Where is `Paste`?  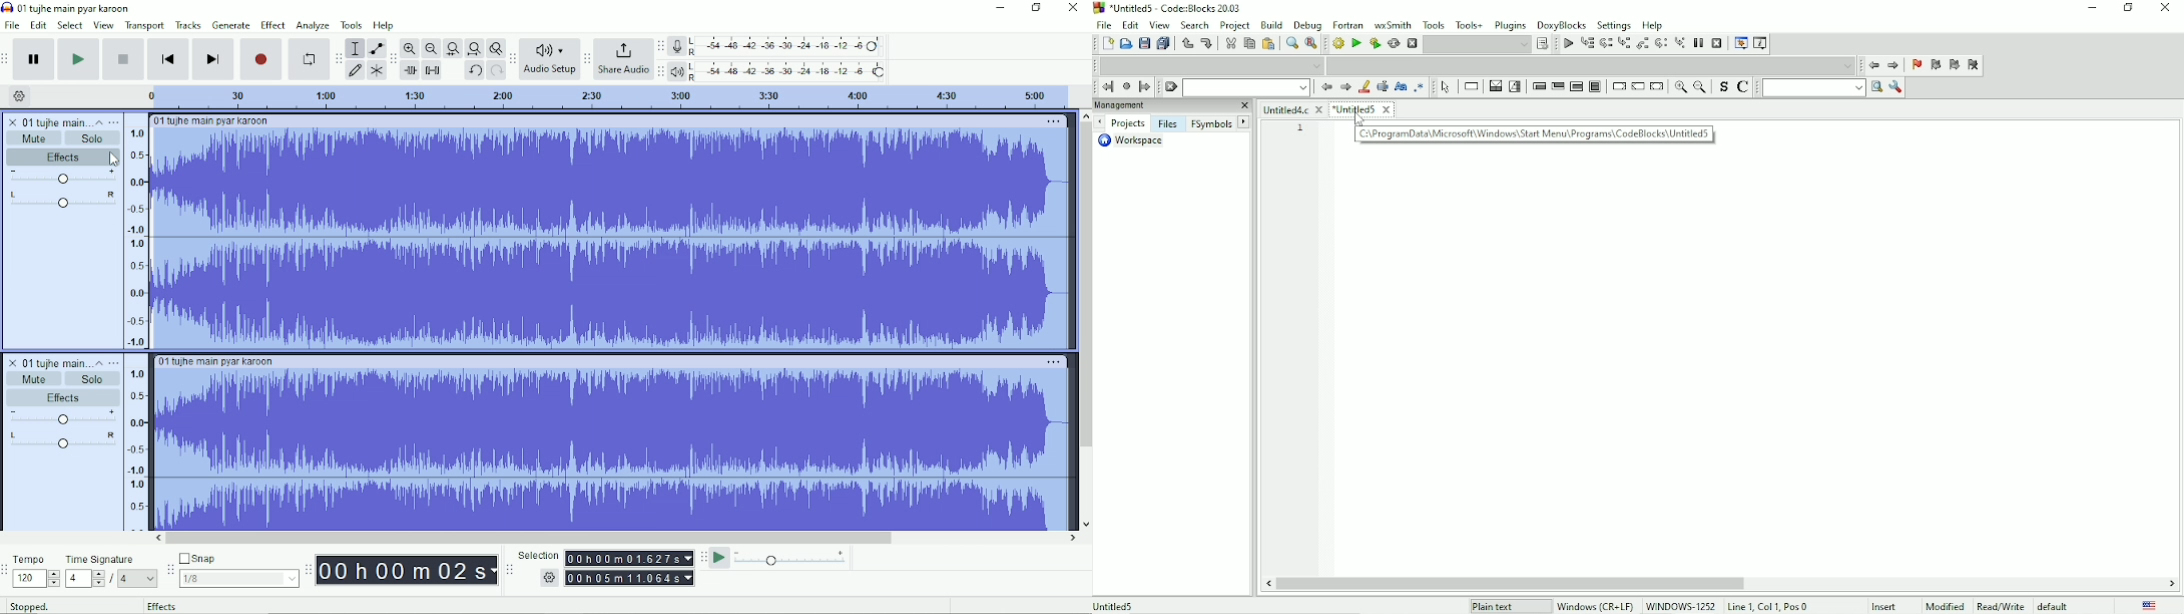
Paste is located at coordinates (1268, 43).